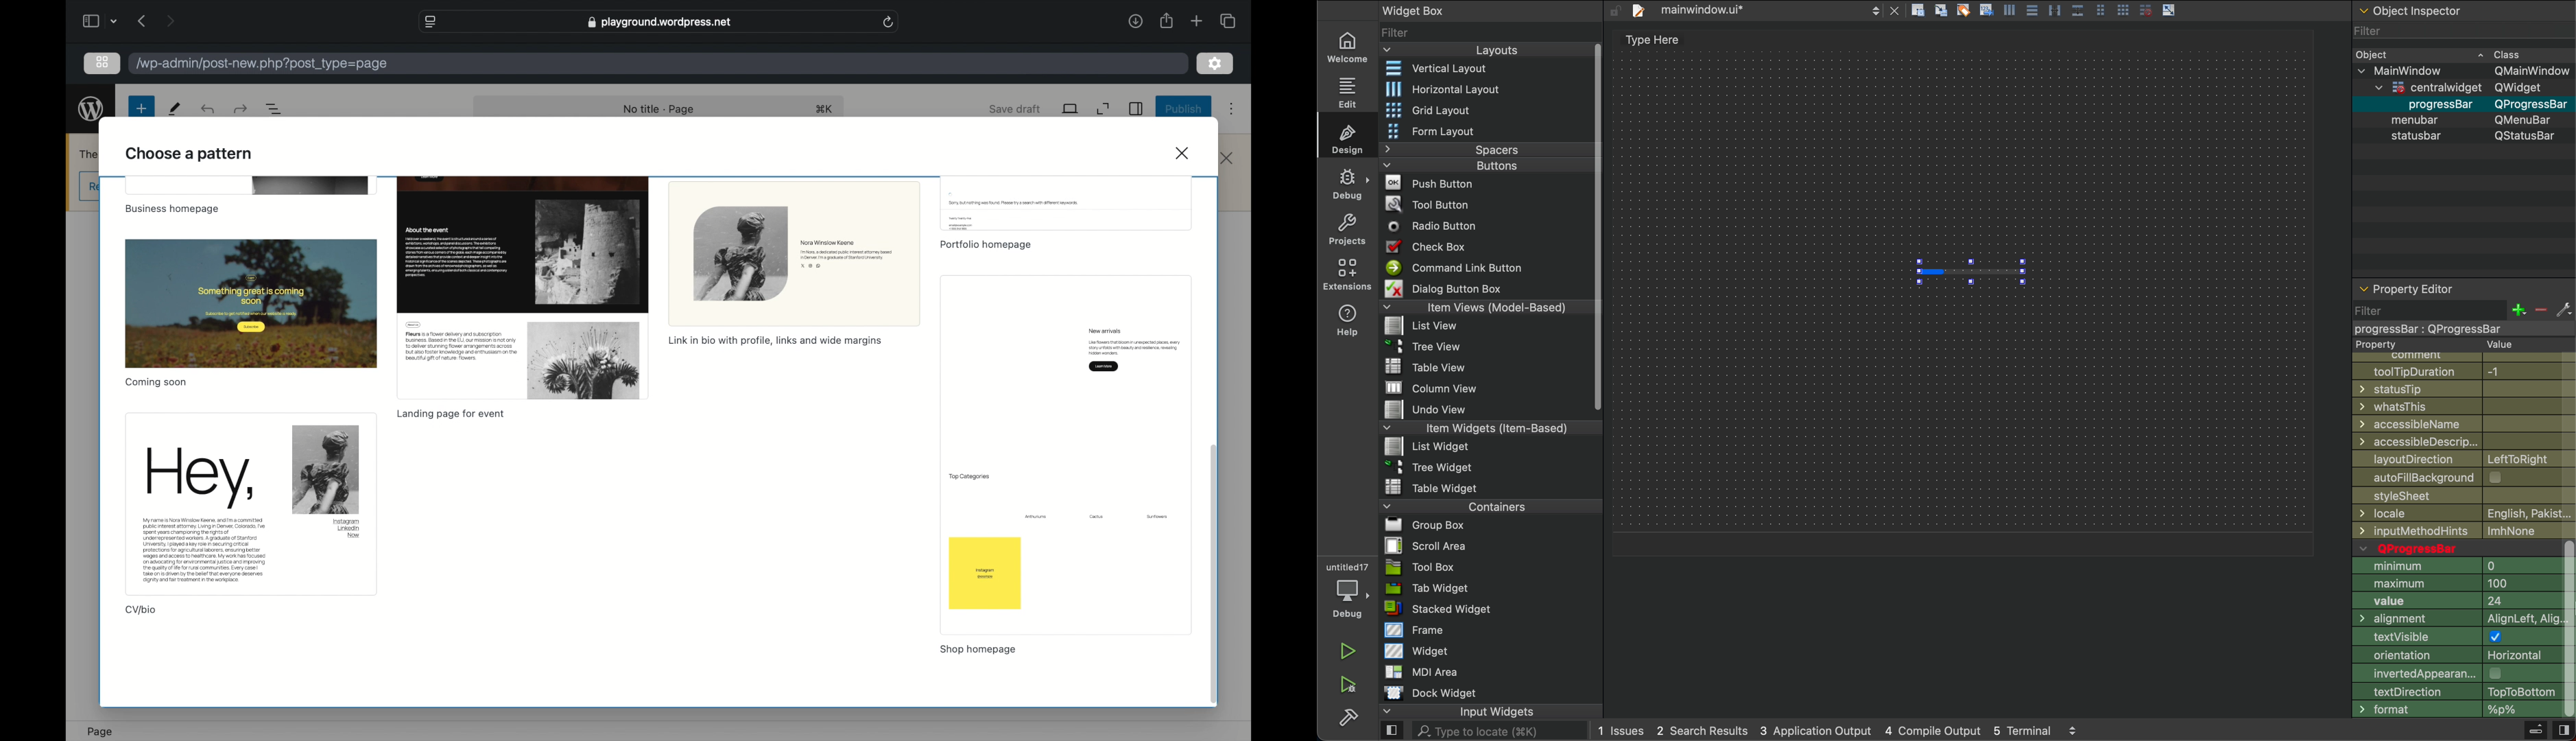 Image resolution: width=2576 pixels, height=756 pixels. Describe the element at coordinates (658, 23) in the screenshot. I see `web address` at that location.